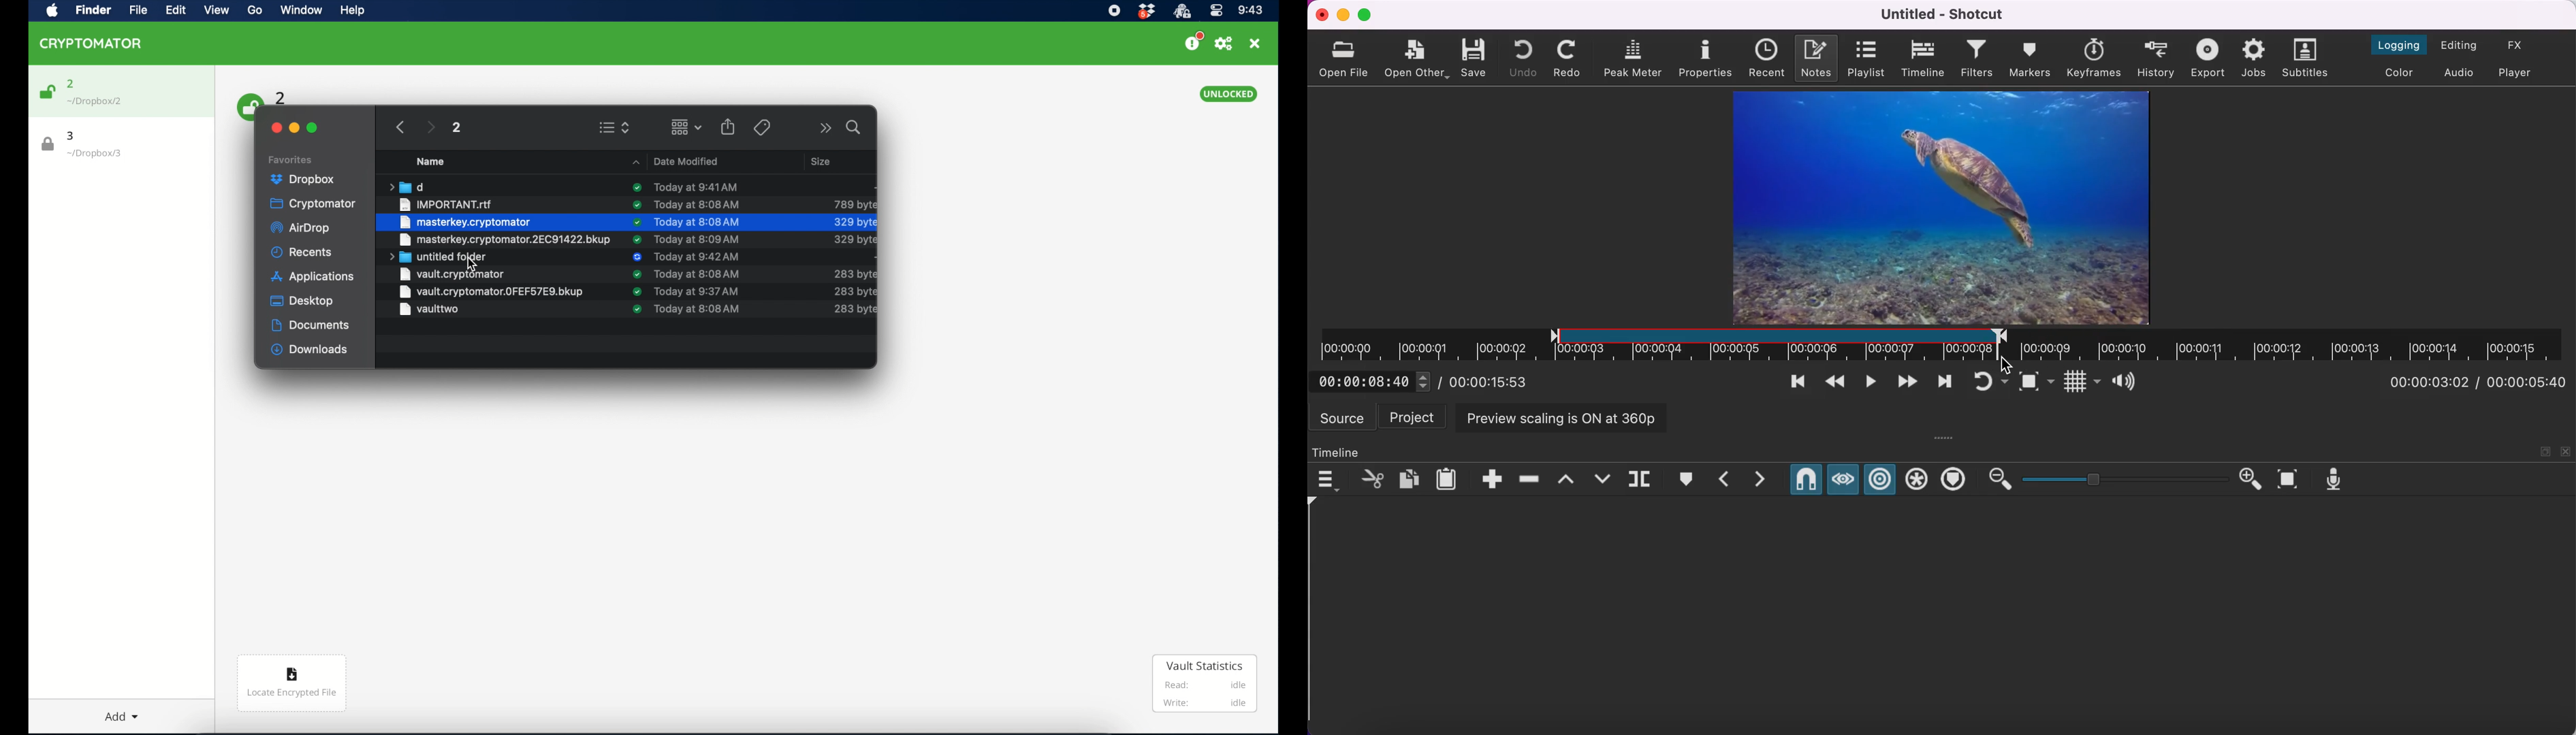 The image size is (2576, 756). I want to click on properties, so click(1707, 57).